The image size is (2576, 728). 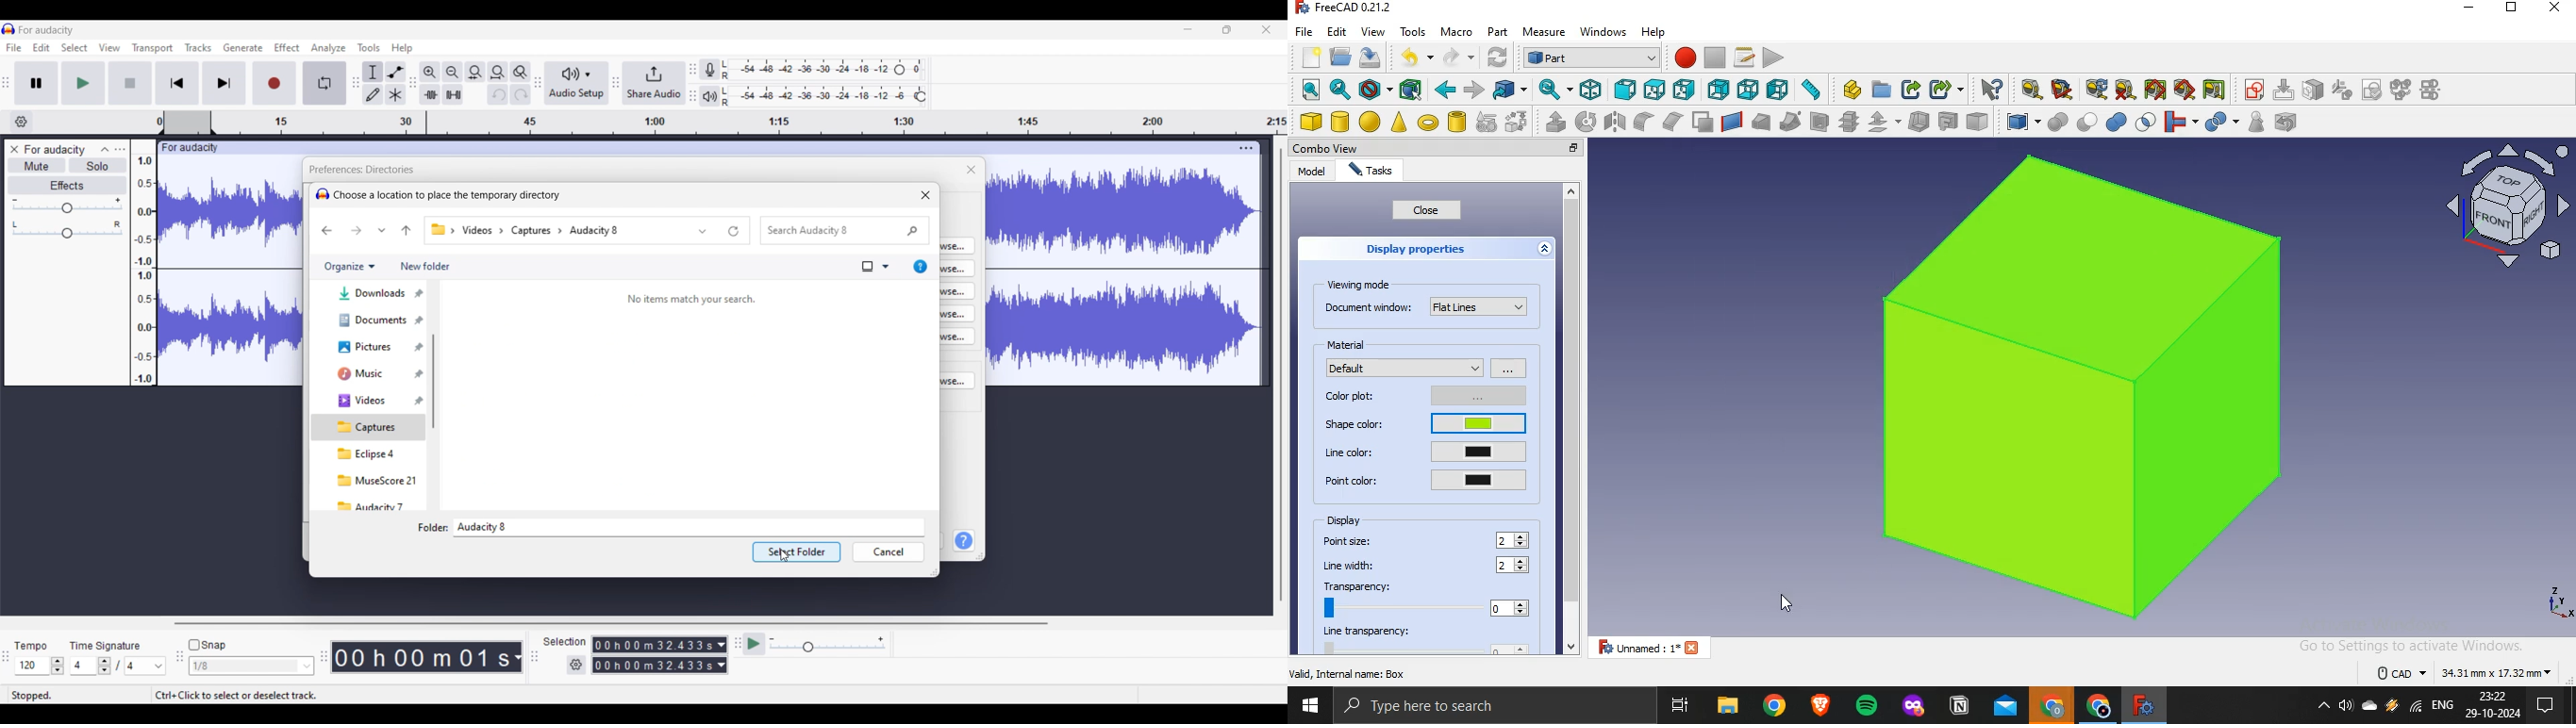 What do you see at coordinates (899, 70) in the screenshot?
I see `Header to change recording level` at bounding box center [899, 70].